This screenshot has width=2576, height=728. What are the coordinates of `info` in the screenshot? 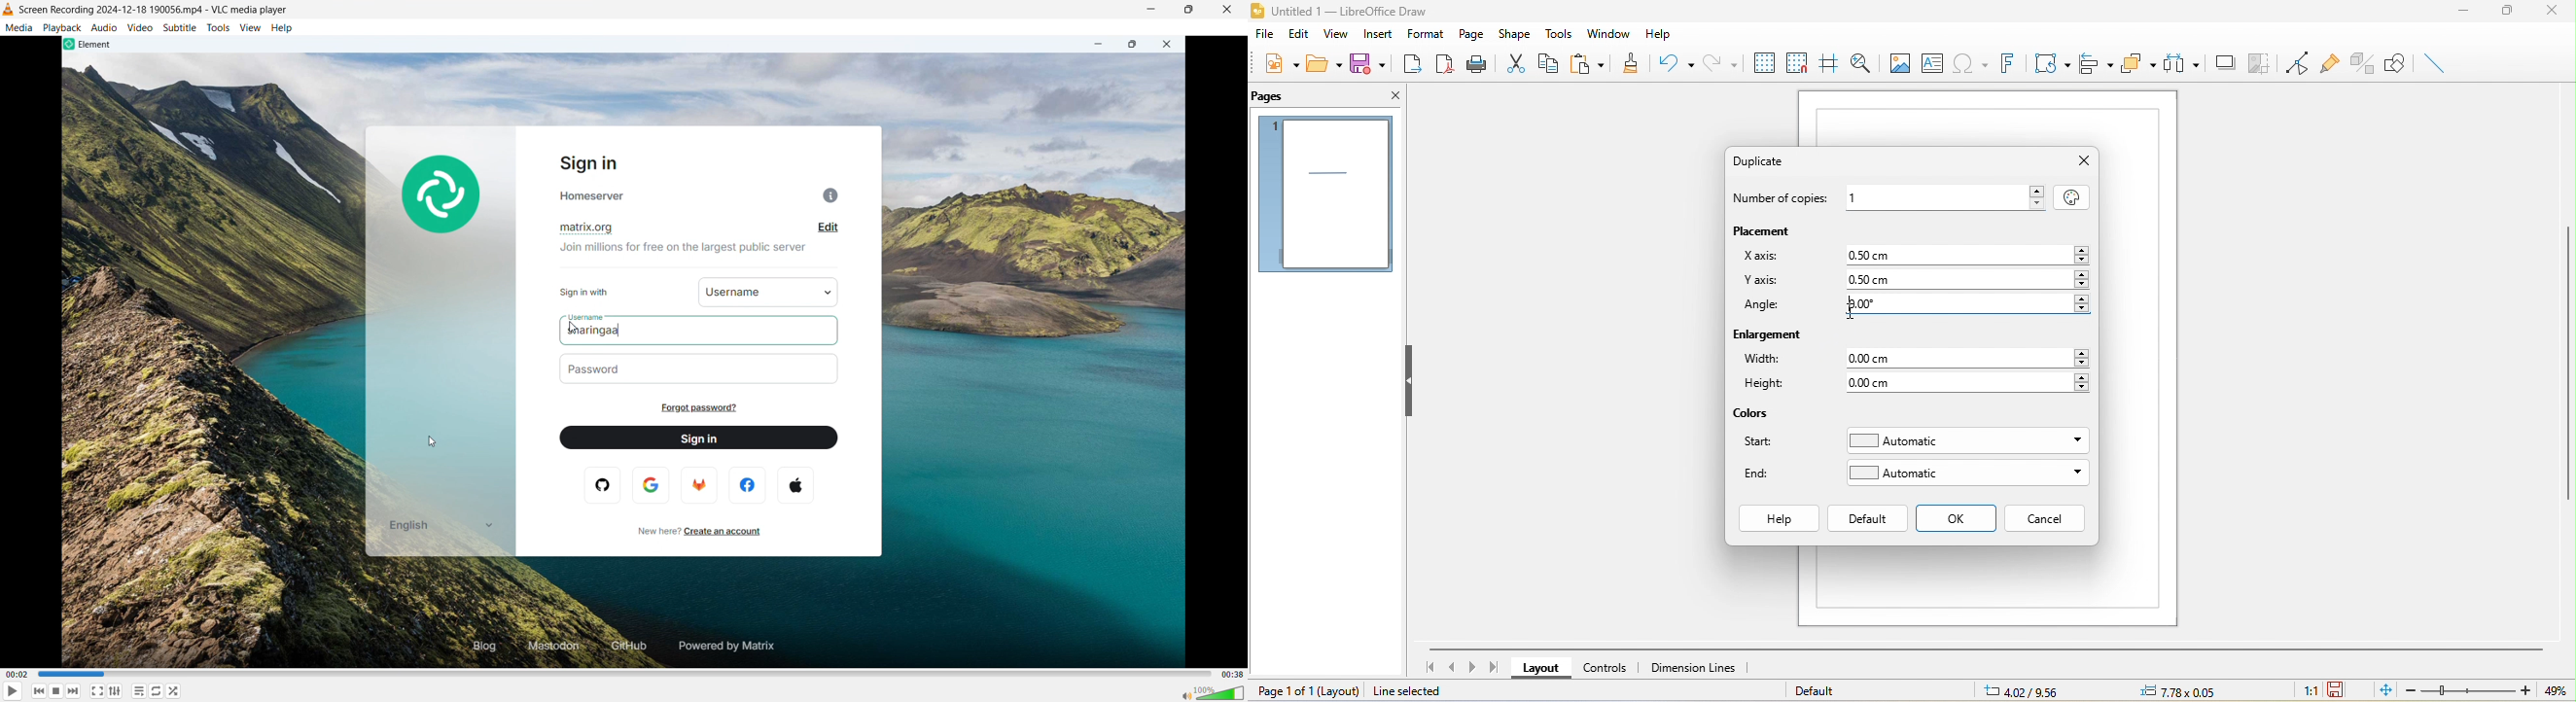 It's located at (820, 197).